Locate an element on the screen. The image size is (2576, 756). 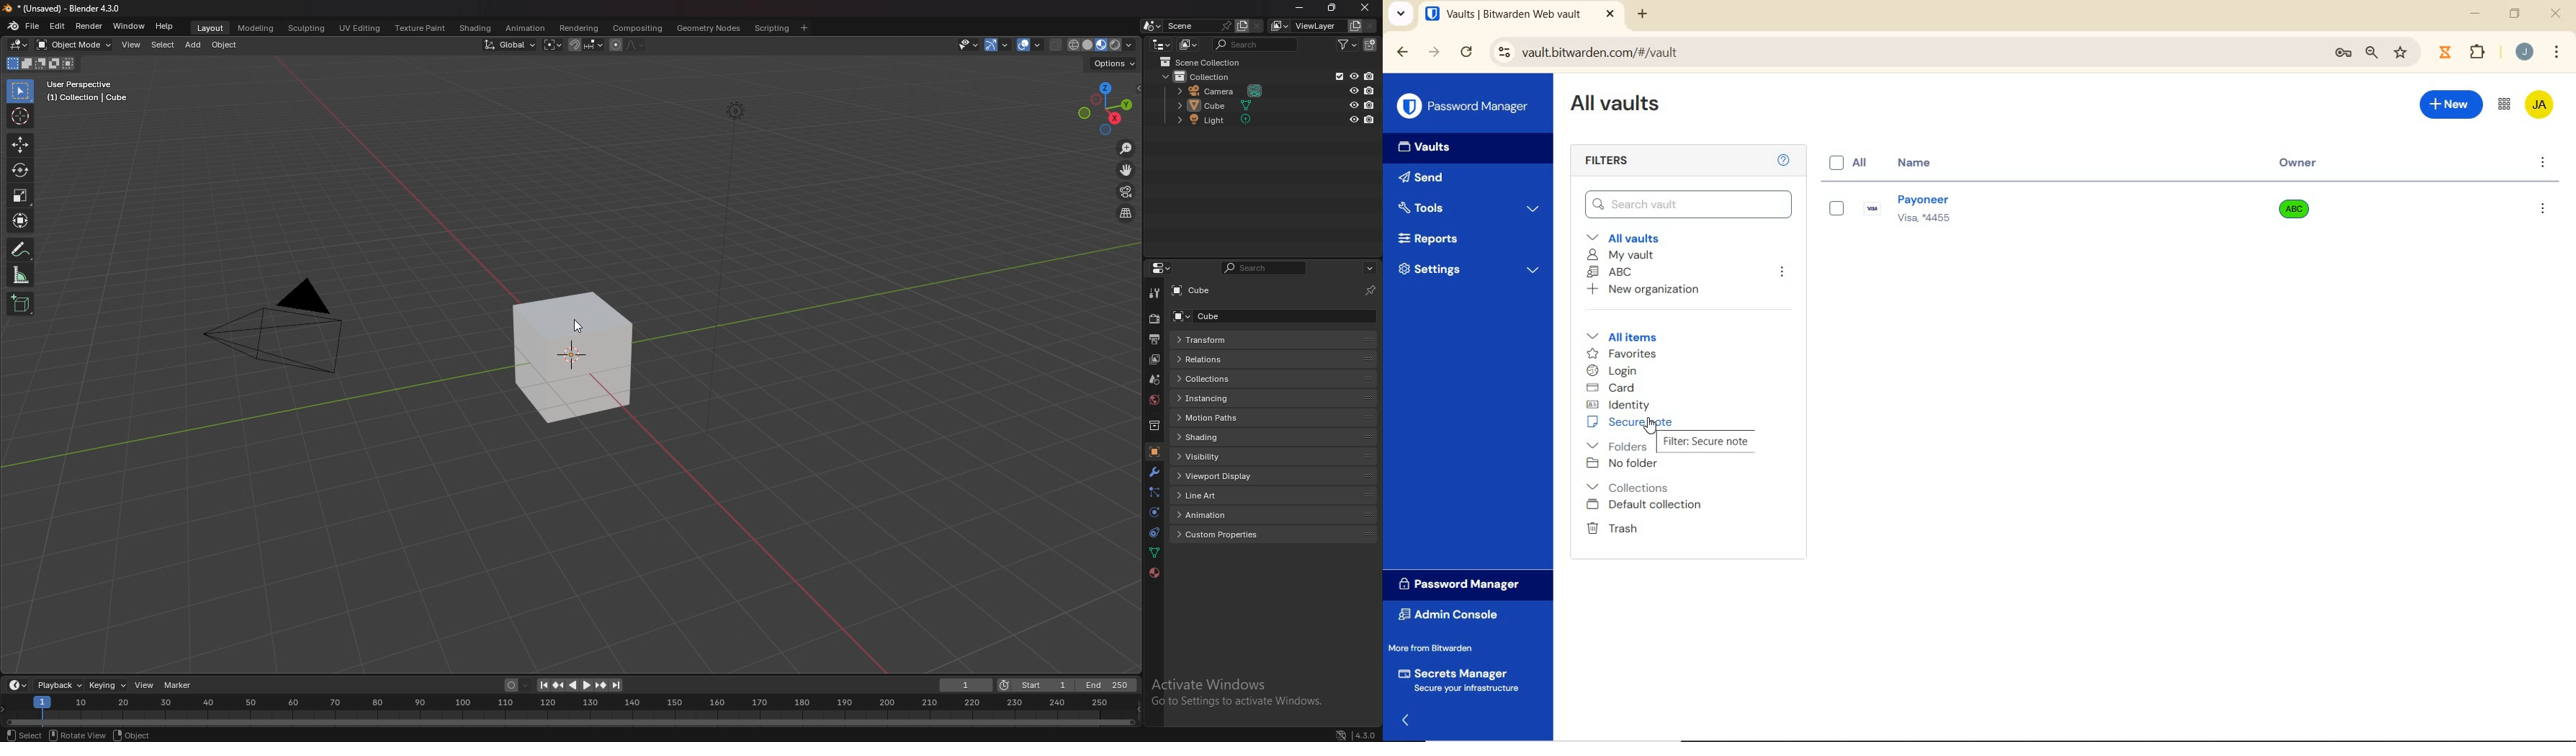
customize Google chrome is located at coordinates (2557, 51).